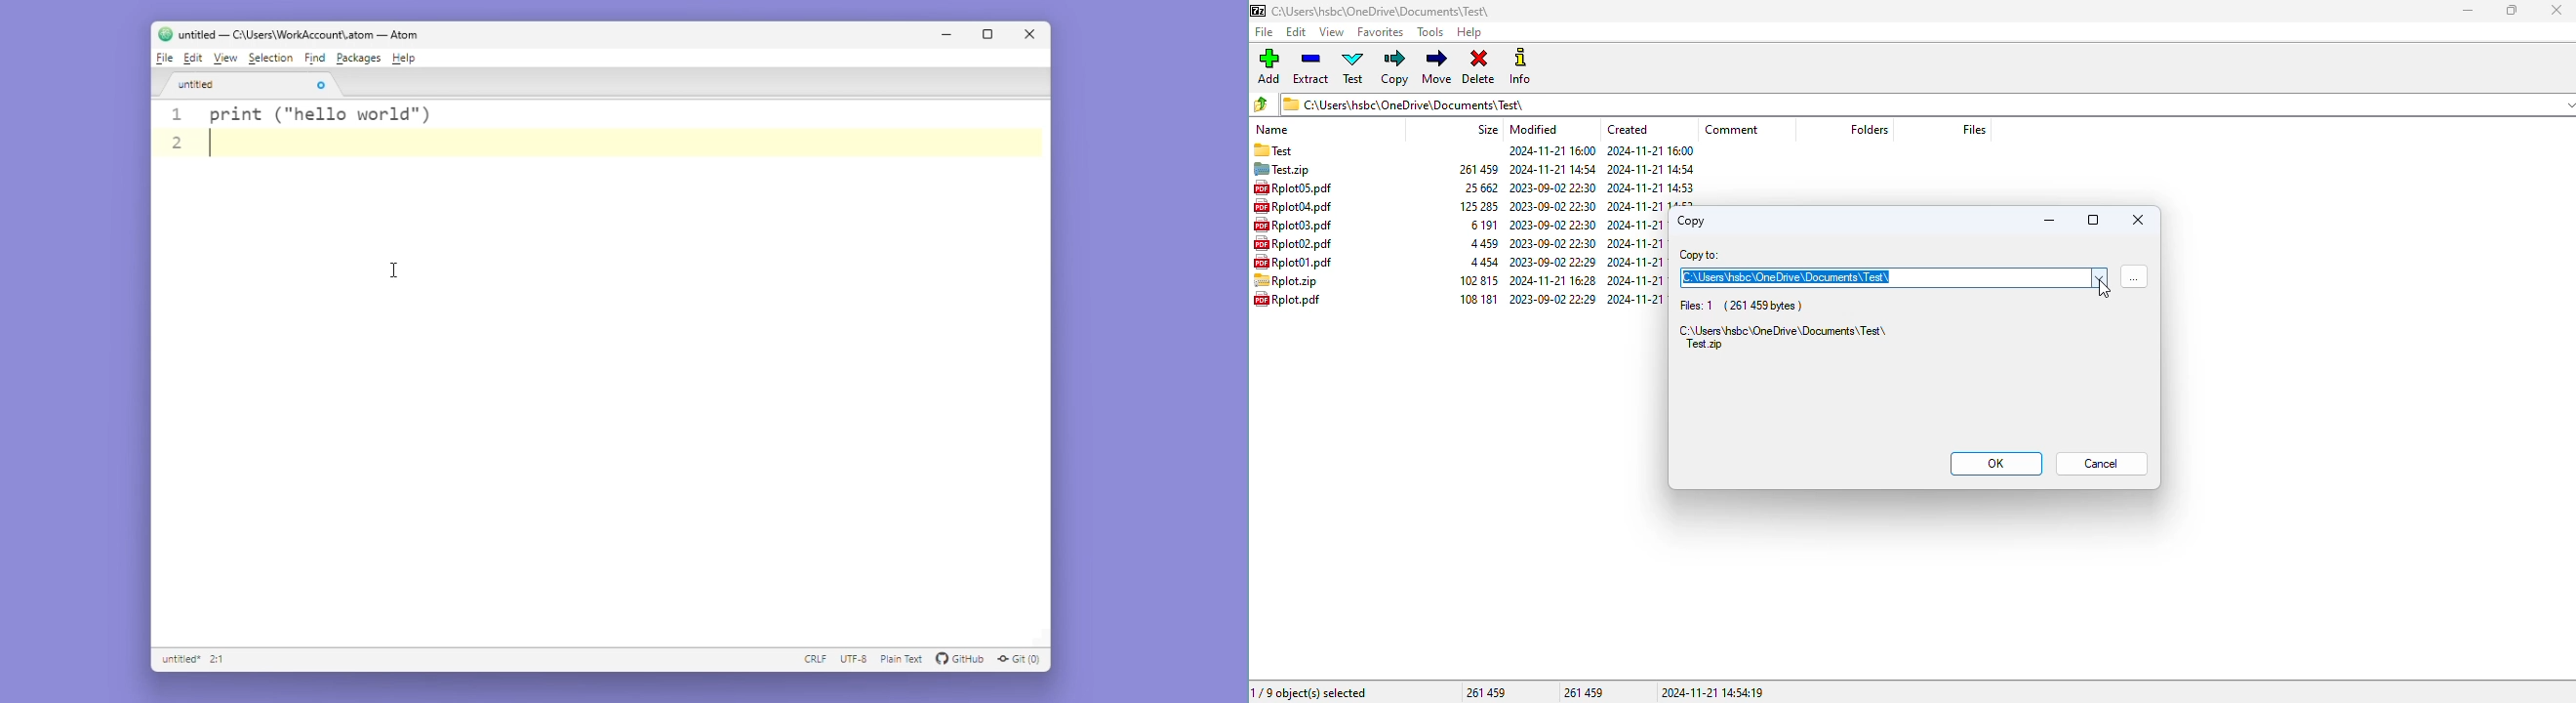  Describe the element at coordinates (1286, 280) in the screenshot. I see `file` at that location.